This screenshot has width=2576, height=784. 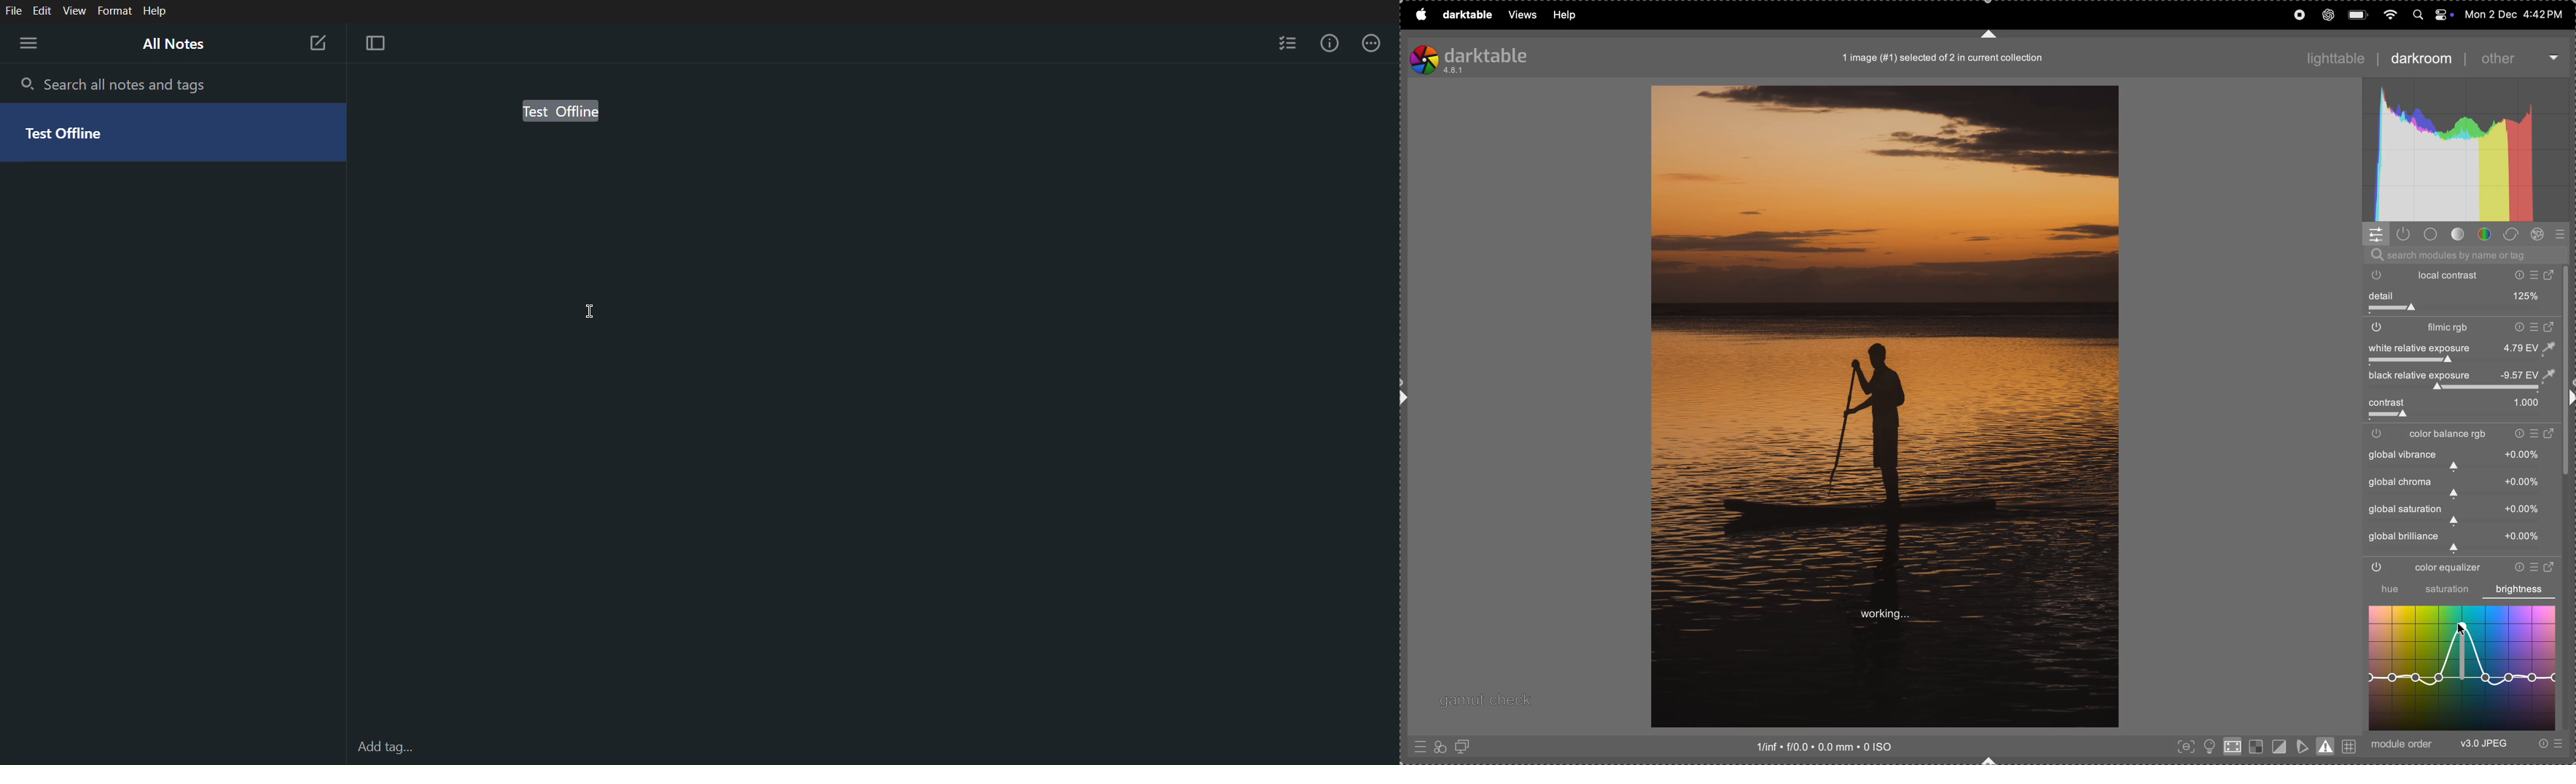 I want to click on current image position, so click(x=1945, y=59).